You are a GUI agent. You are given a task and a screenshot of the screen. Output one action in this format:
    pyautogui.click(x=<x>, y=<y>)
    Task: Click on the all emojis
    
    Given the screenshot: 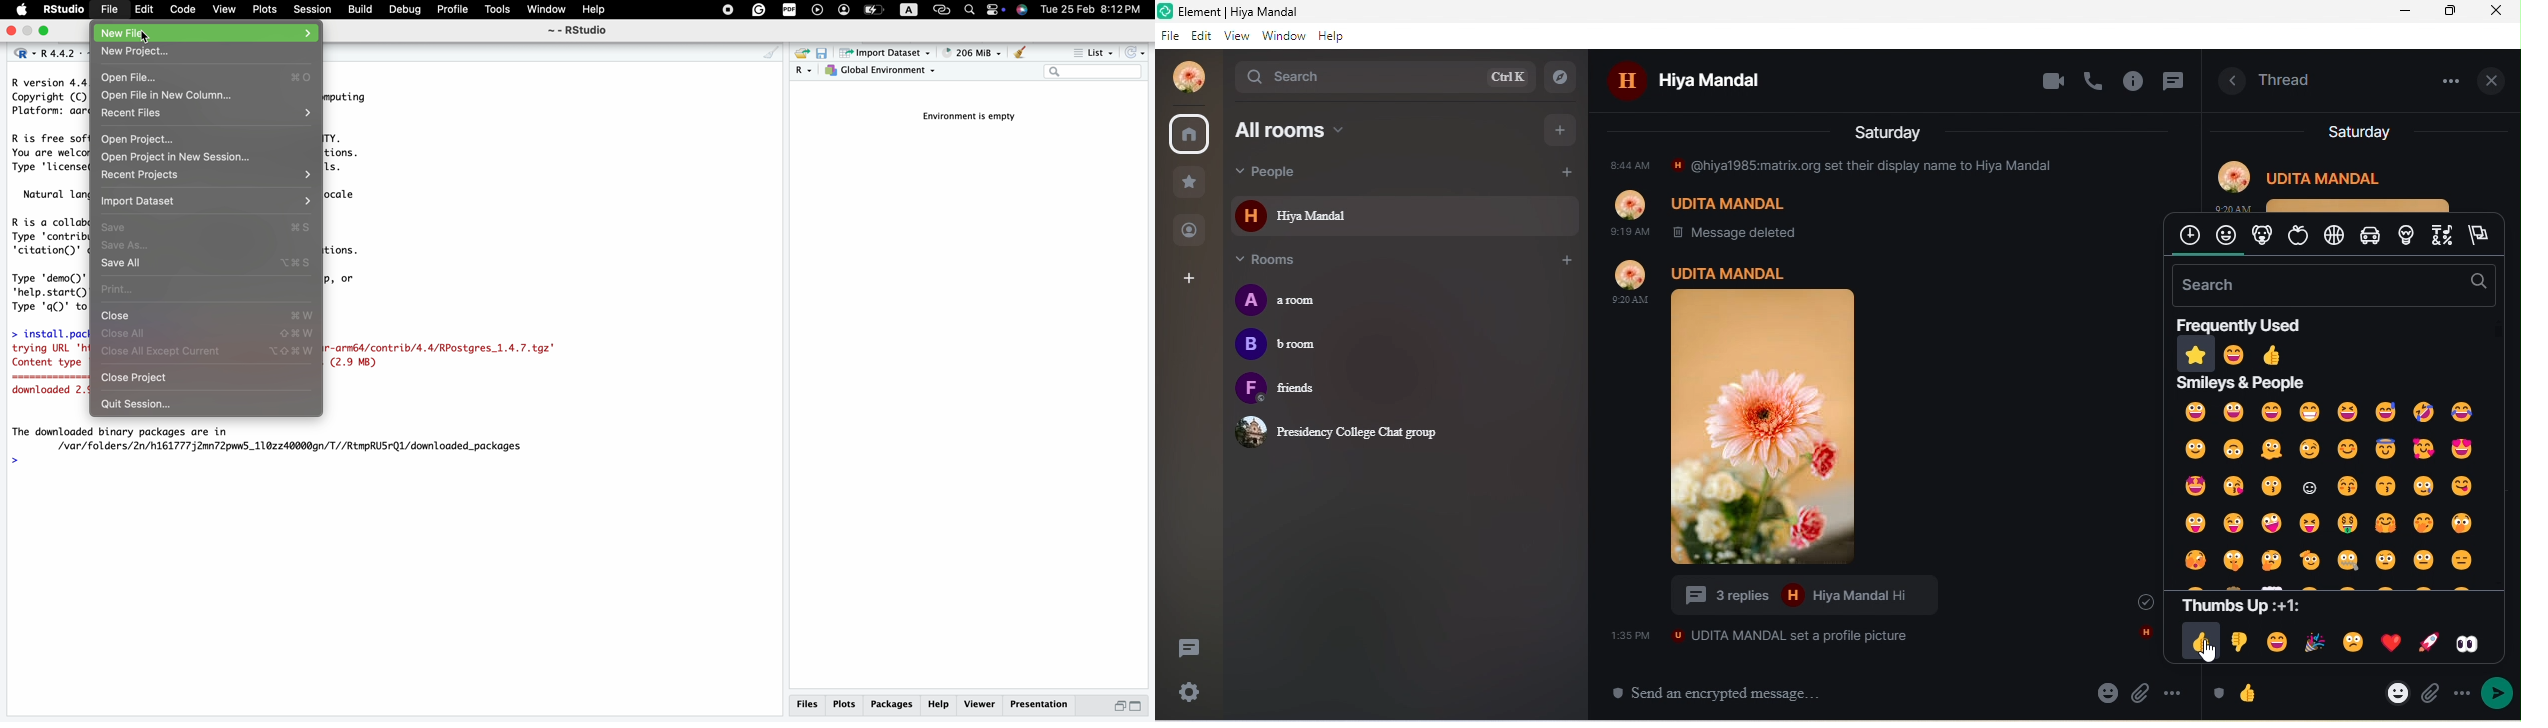 What is the action you would take?
    pyautogui.click(x=2331, y=487)
    